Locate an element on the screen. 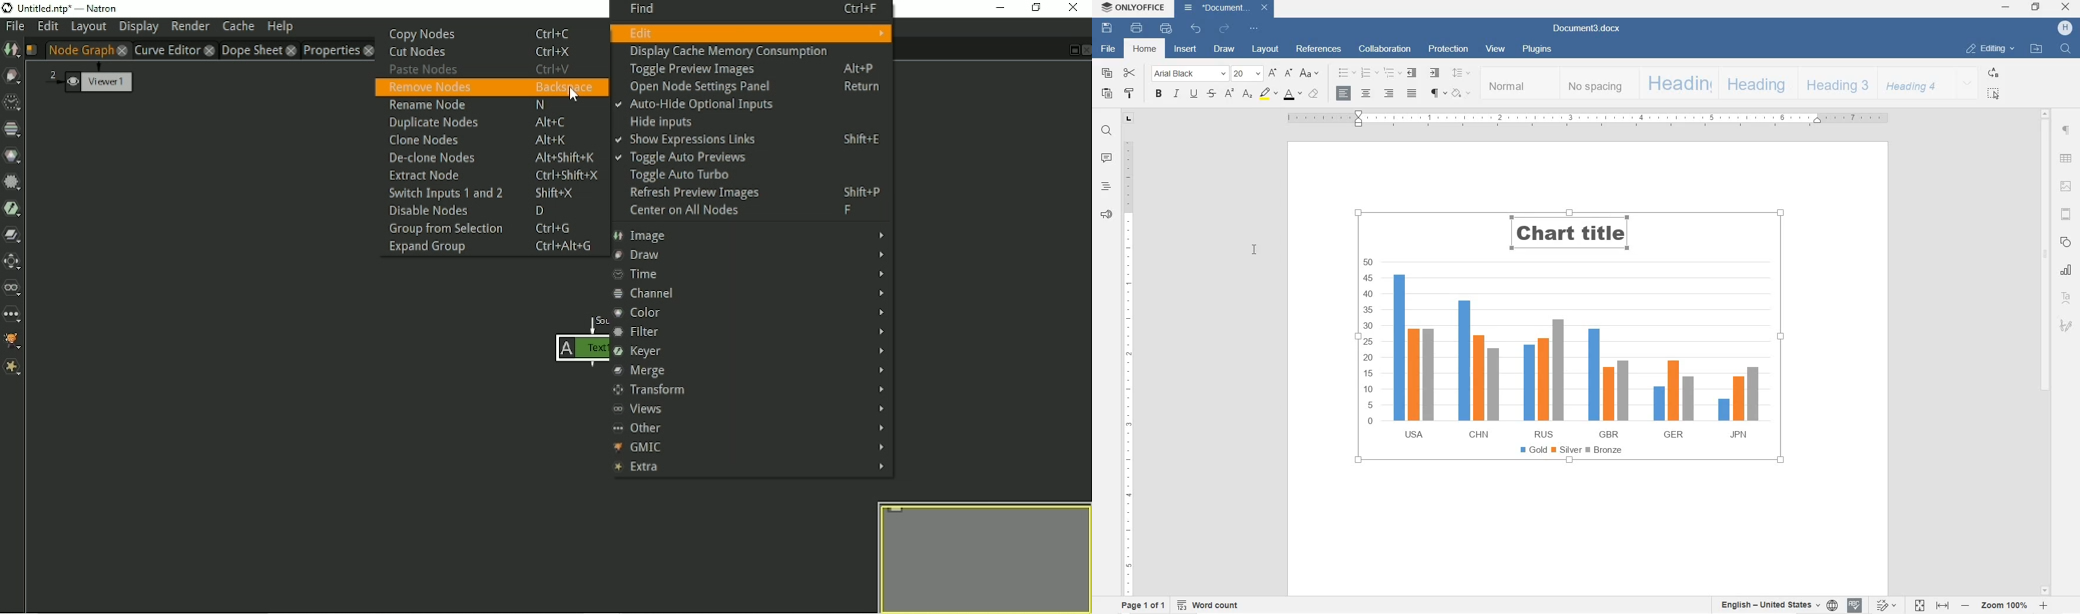 The width and height of the screenshot is (2100, 616). COMMENT is located at coordinates (1107, 158).